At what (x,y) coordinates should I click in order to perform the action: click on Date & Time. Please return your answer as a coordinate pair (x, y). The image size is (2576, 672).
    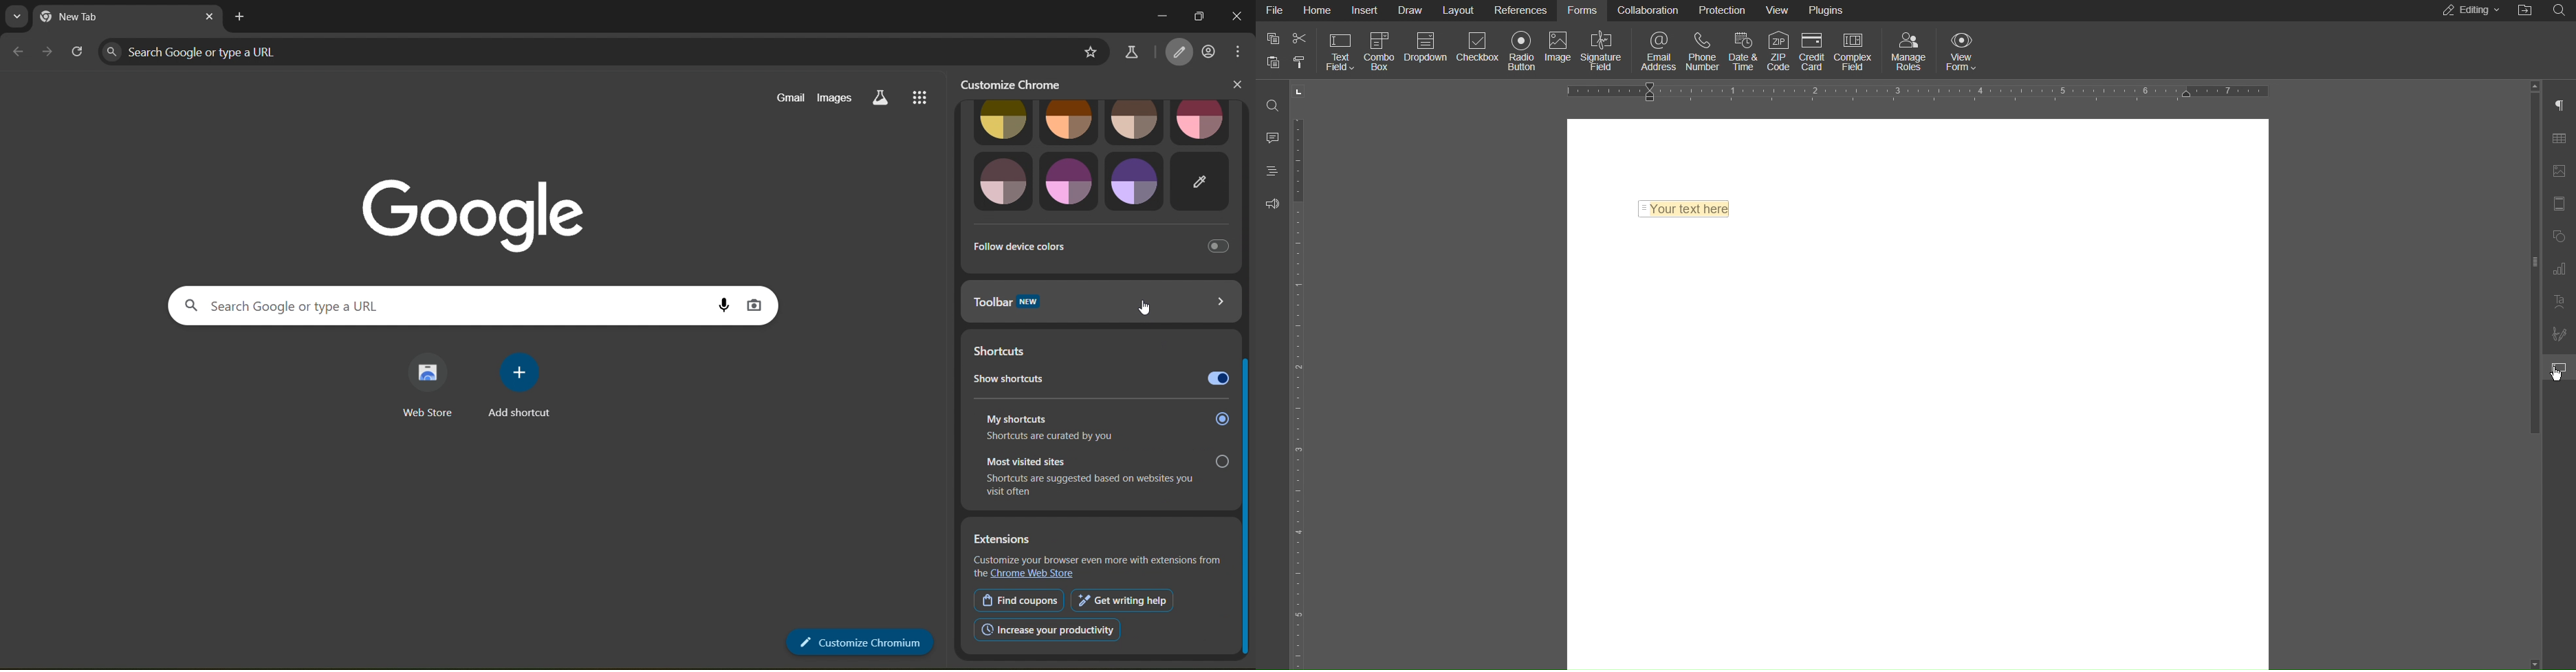
    Looking at the image, I should click on (1745, 52).